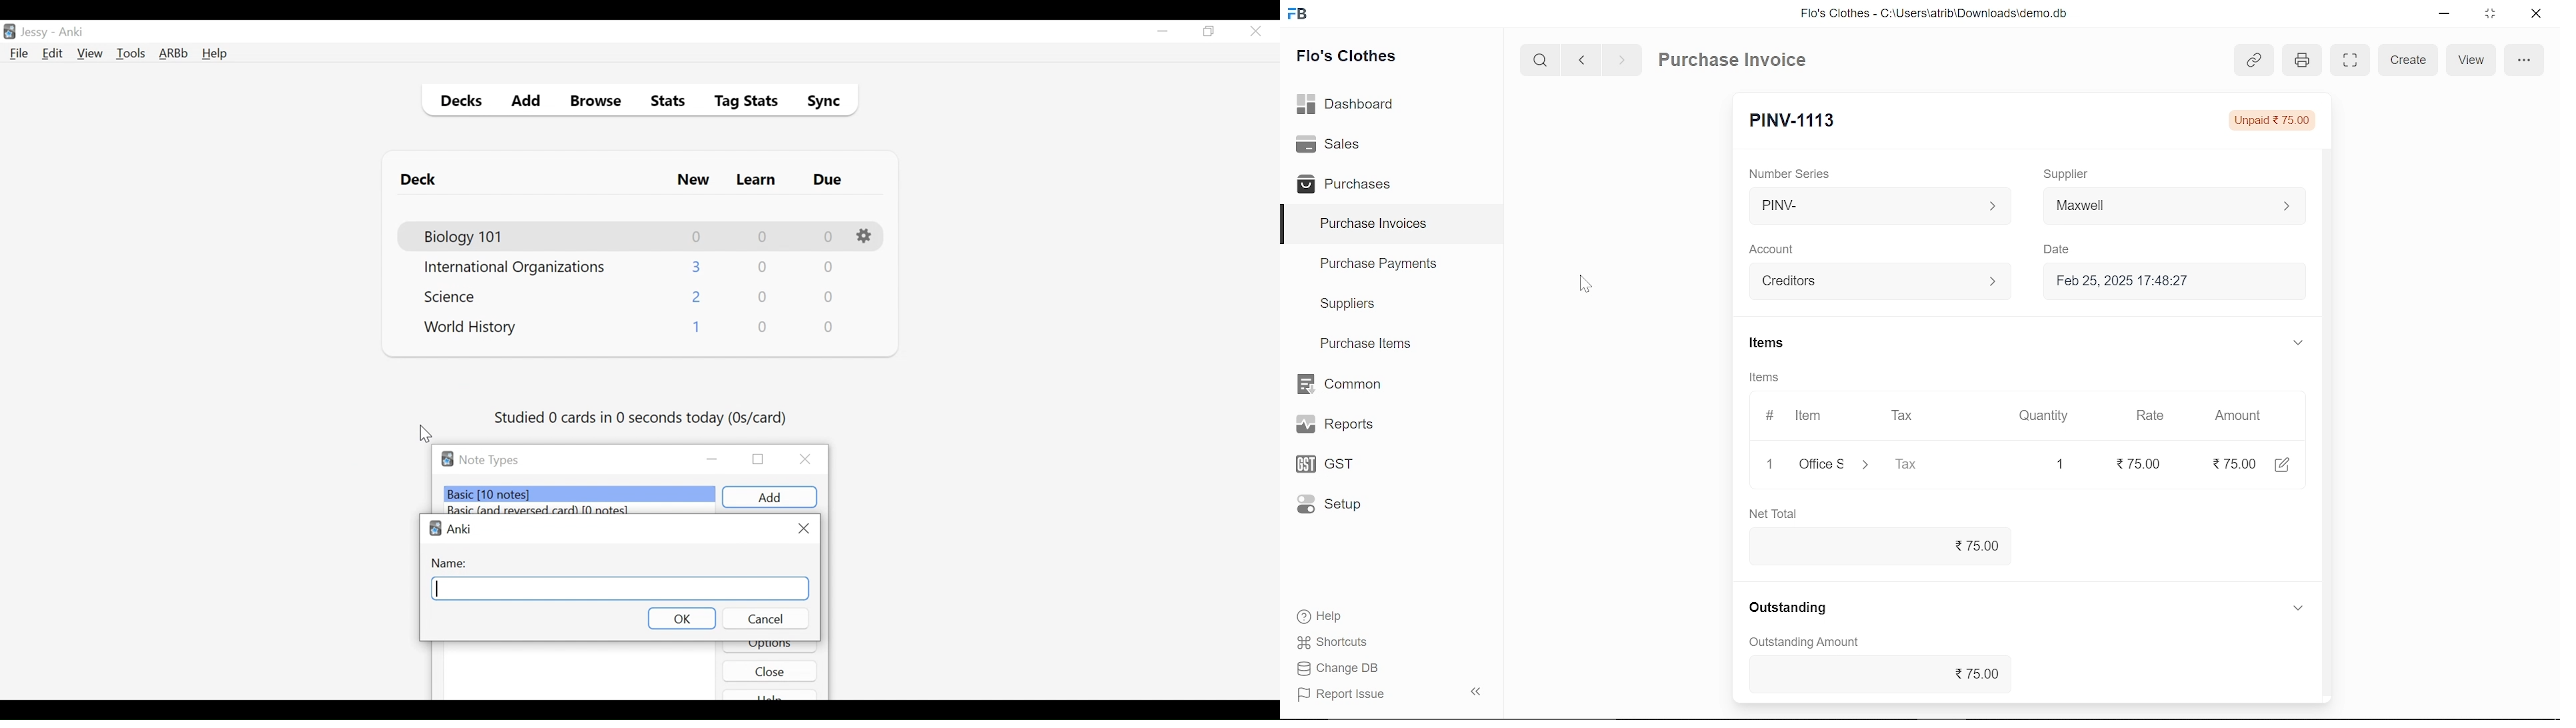 The image size is (2576, 728). What do you see at coordinates (866, 237) in the screenshot?
I see `Options` at bounding box center [866, 237].